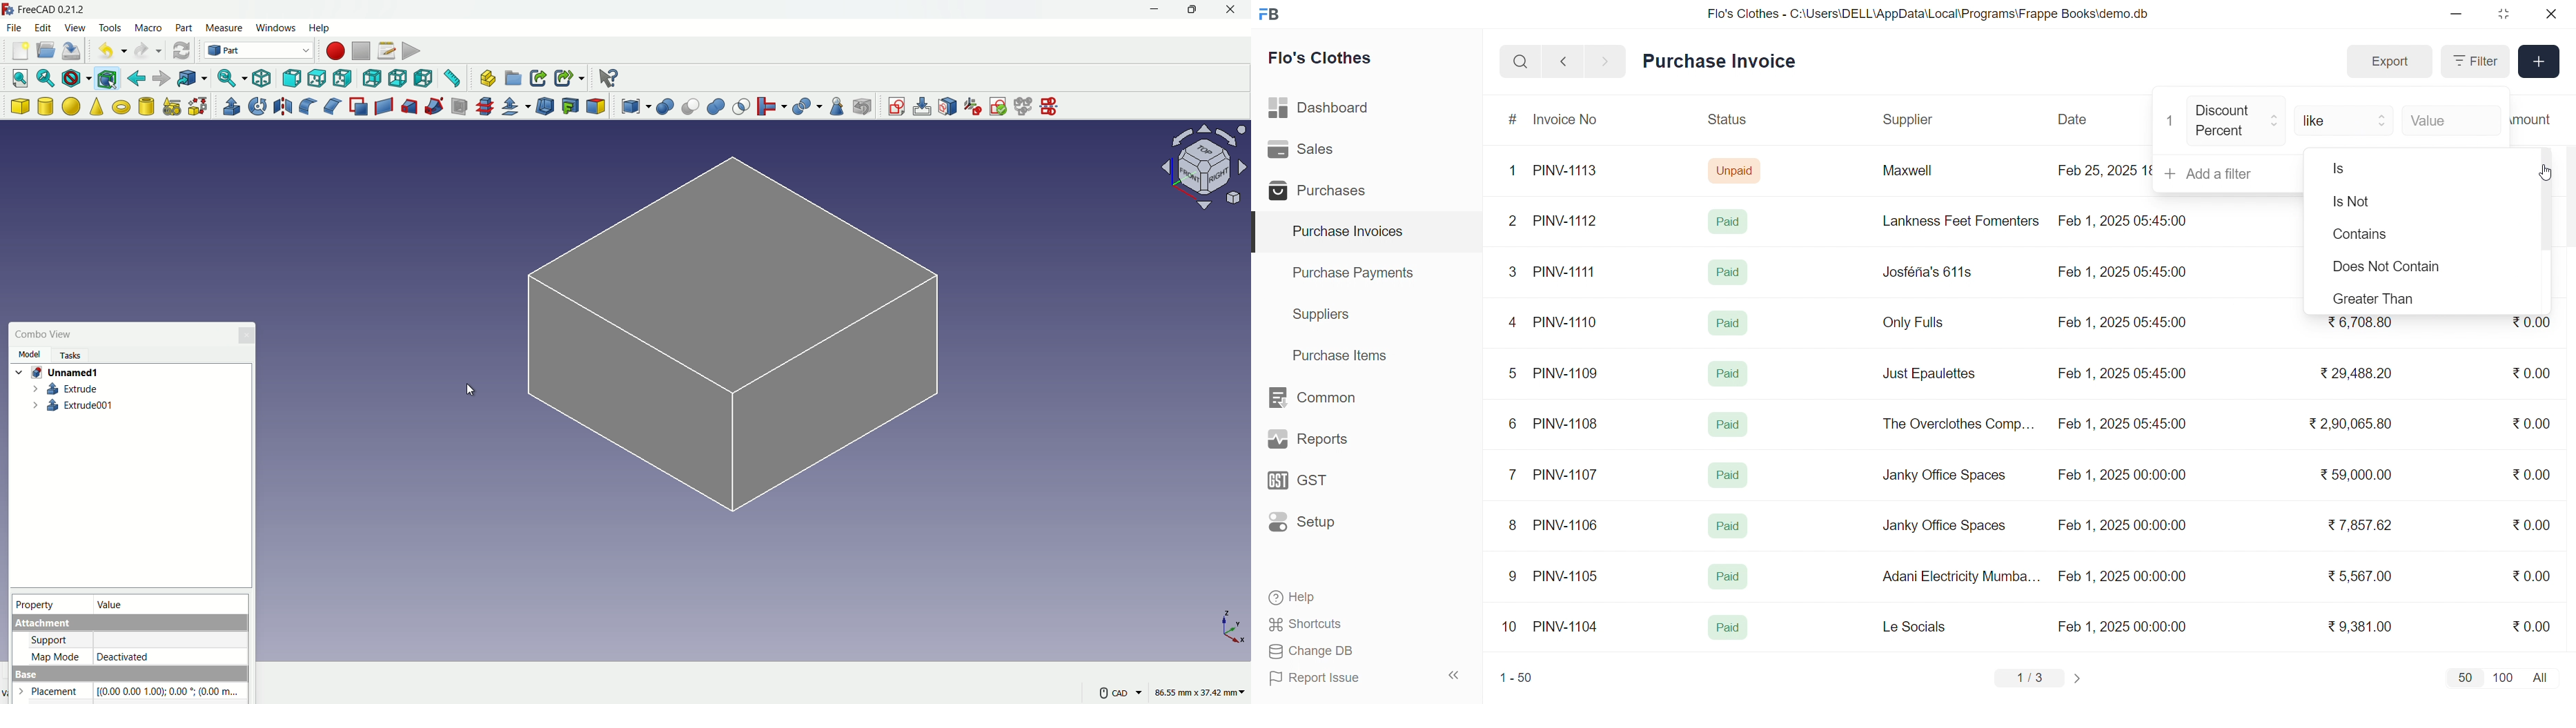 This screenshot has width=2576, height=728. What do you see at coordinates (1323, 527) in the screenshot?
I see `Setup` at bounding box center [1323, 527].